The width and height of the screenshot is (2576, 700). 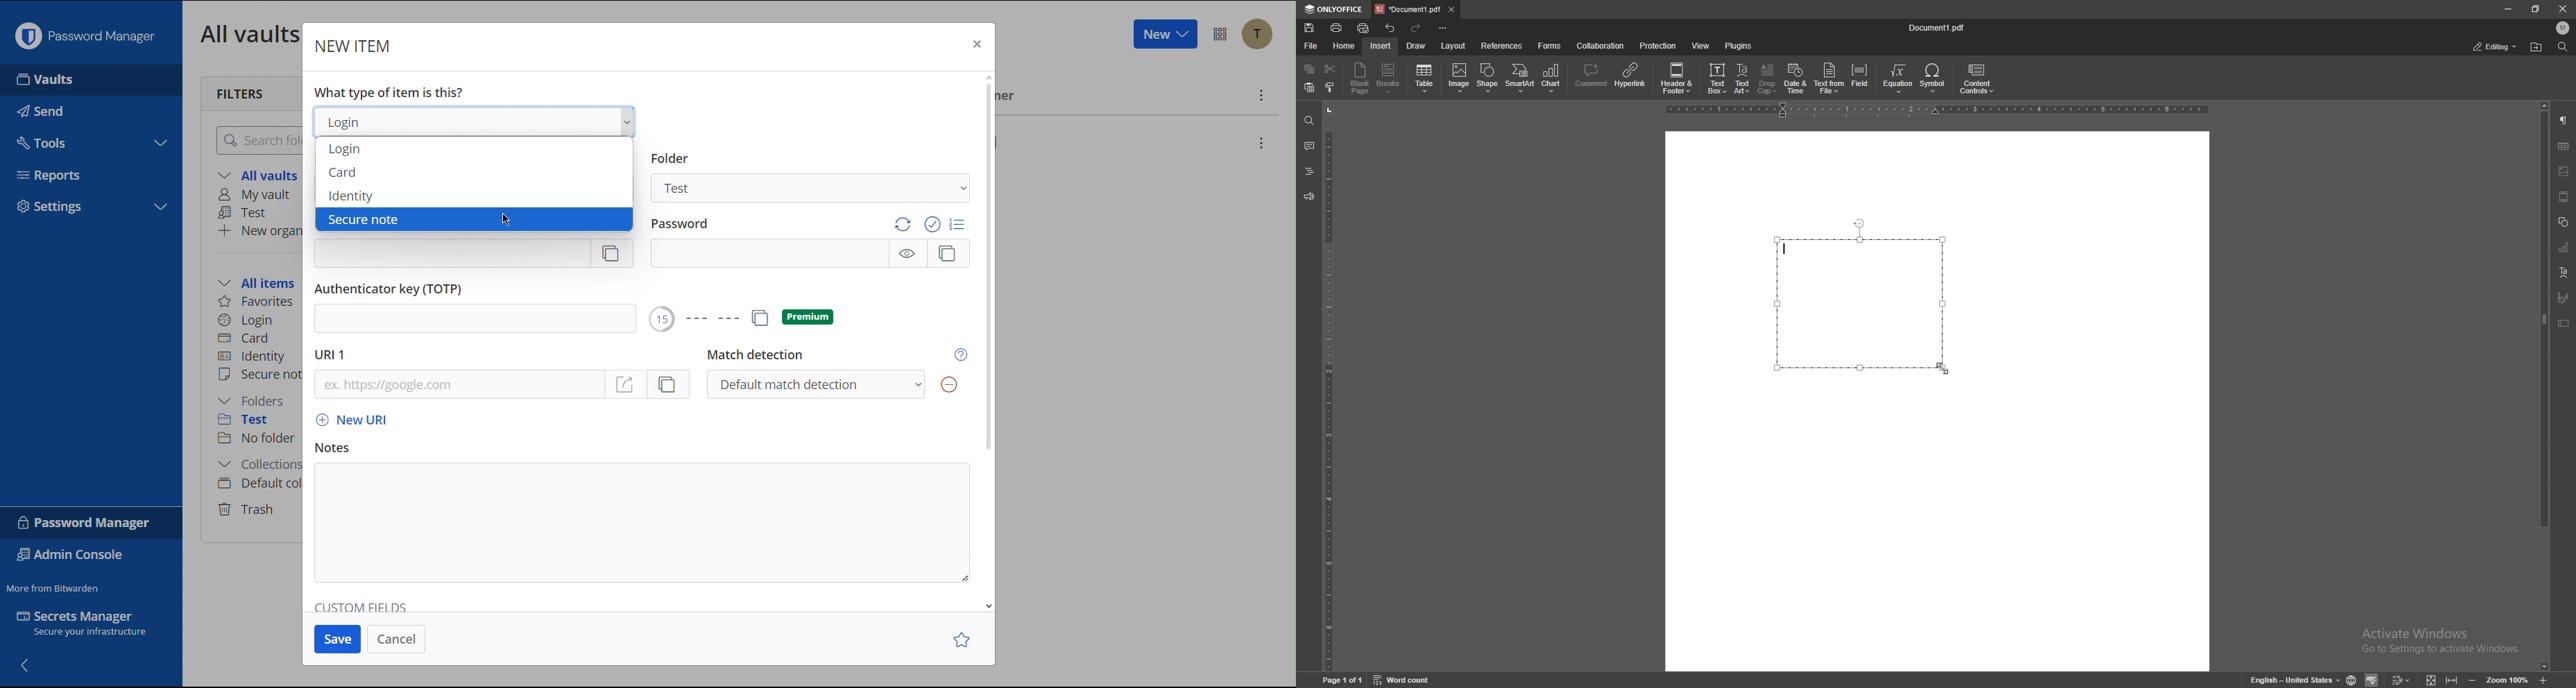 I want to click on Vaults, so click(x=87, y=80).